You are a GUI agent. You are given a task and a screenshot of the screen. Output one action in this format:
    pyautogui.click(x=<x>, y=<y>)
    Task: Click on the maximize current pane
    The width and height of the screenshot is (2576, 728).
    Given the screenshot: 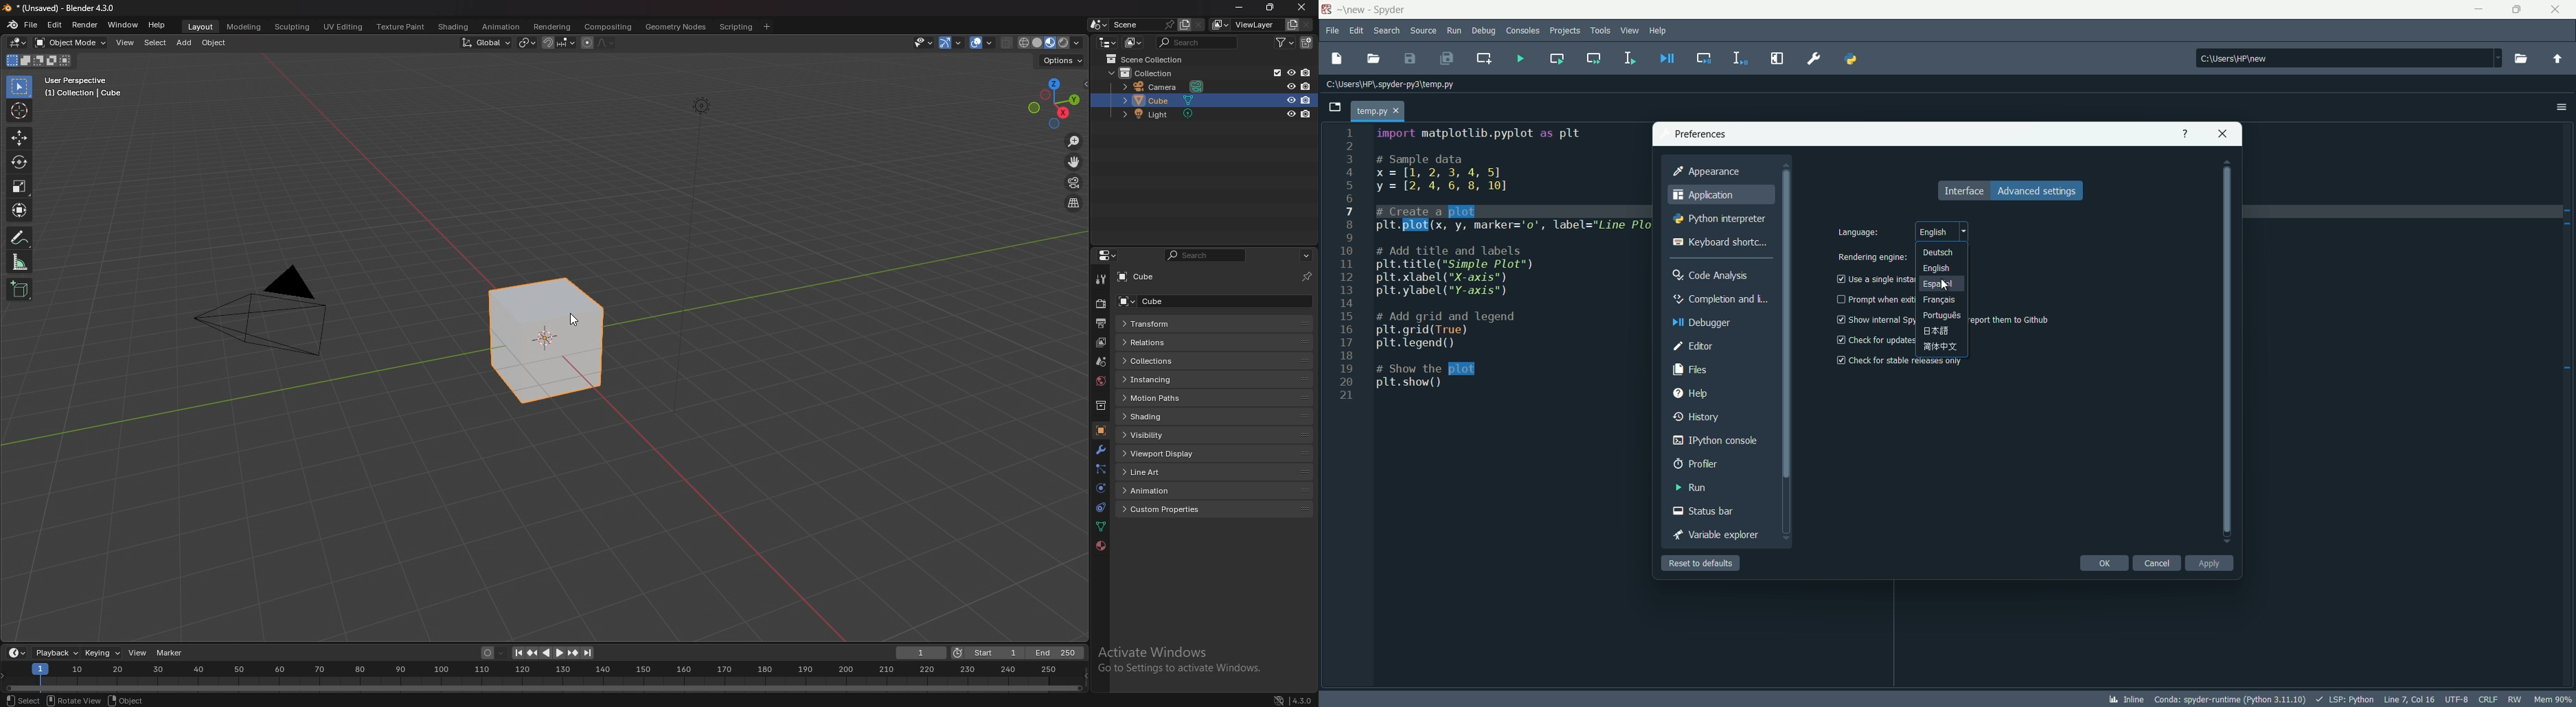 What is the action you would take?
    pyautogui.click(x=1776, y=58)
    